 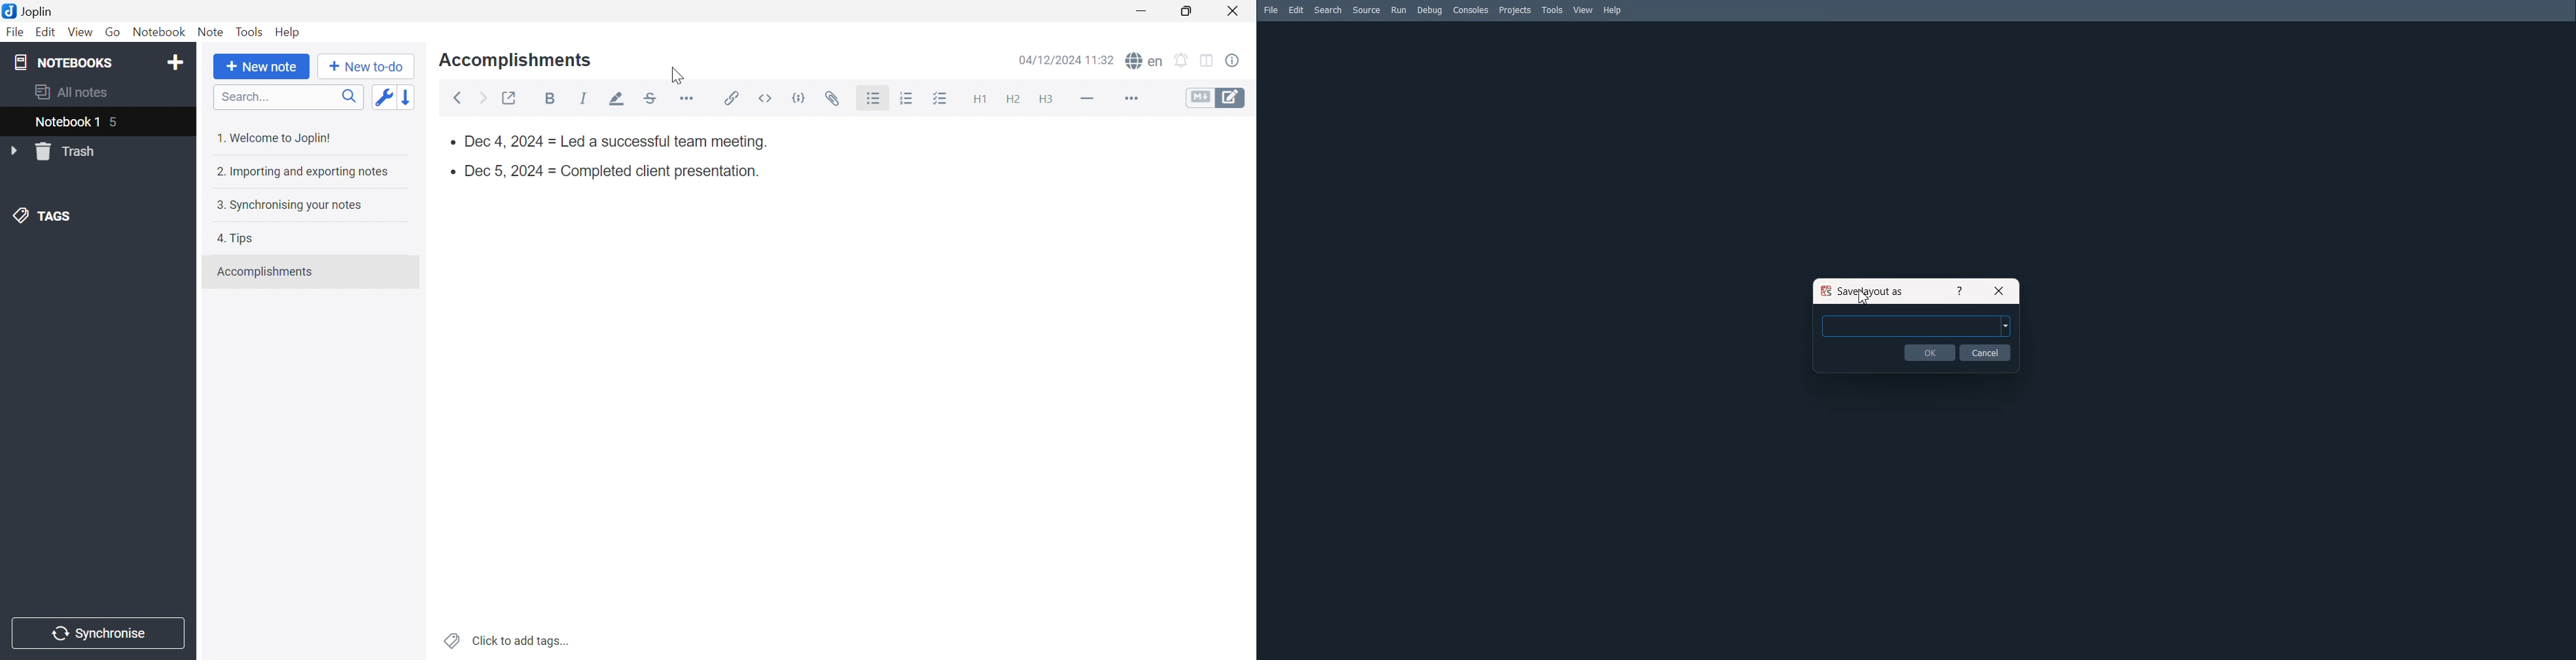 I want to click on Search, so click(x=289, y=97).